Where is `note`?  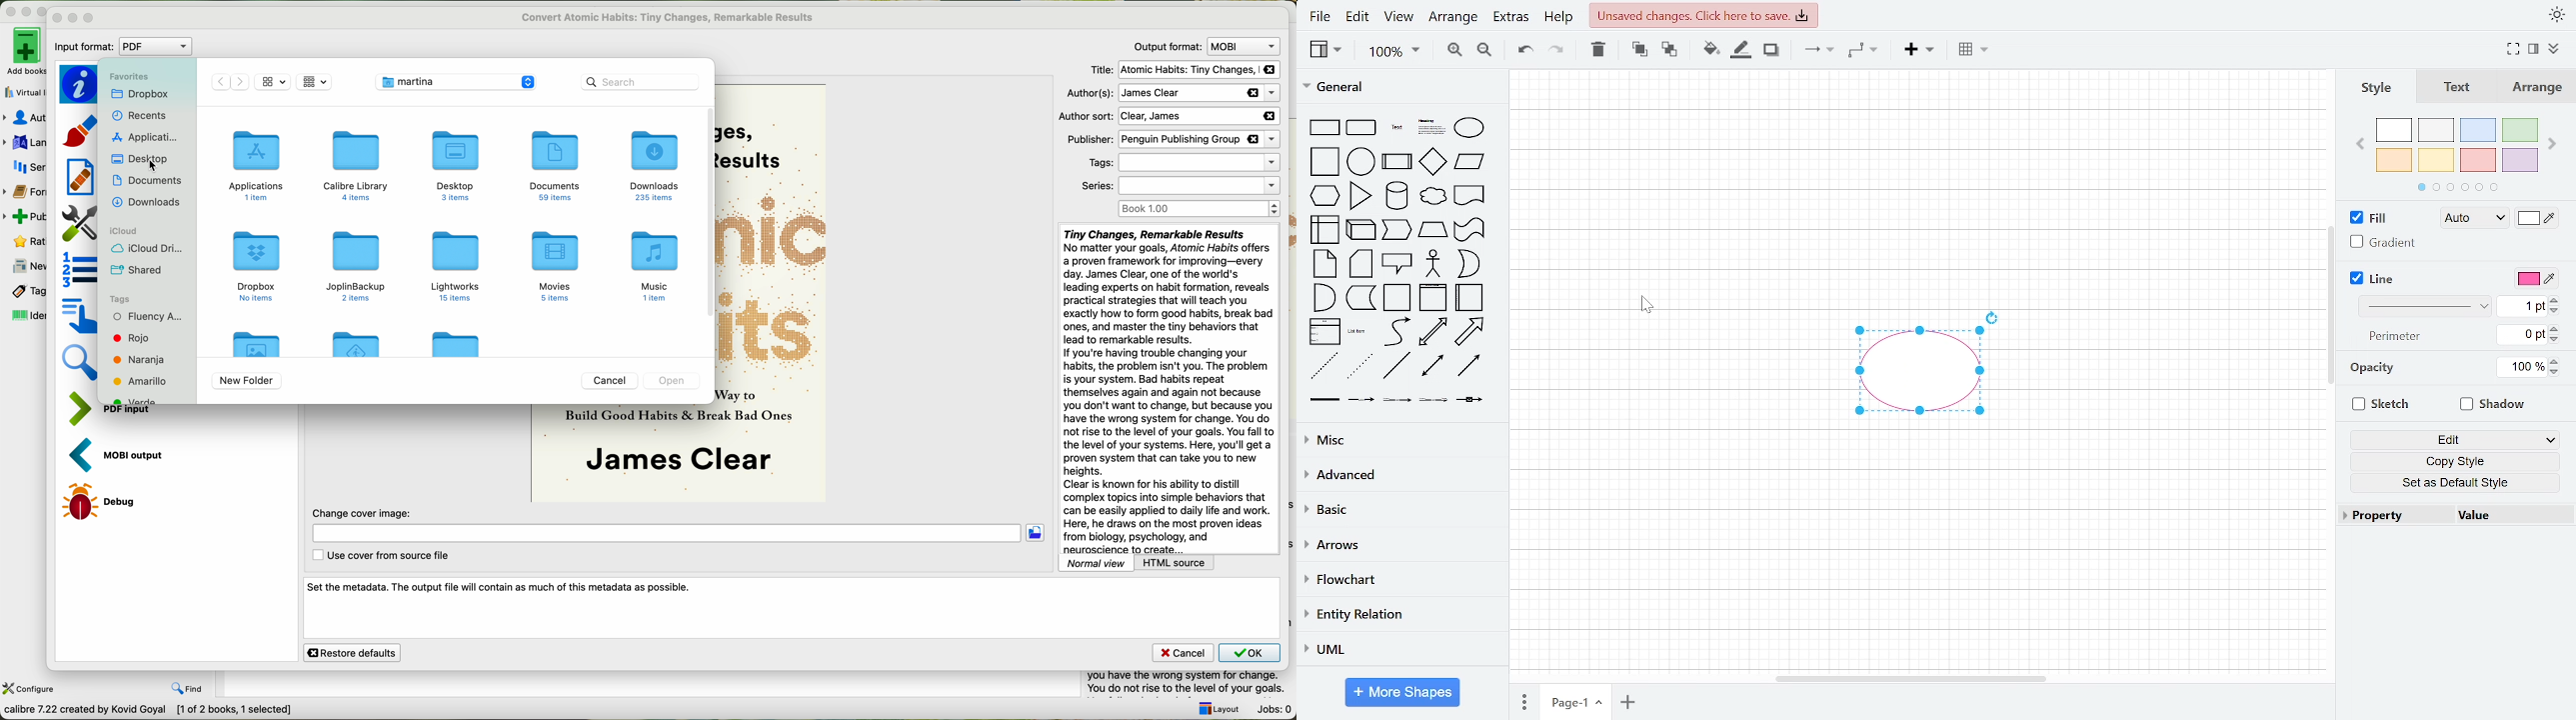 note is located at coordinates (1323, 263).